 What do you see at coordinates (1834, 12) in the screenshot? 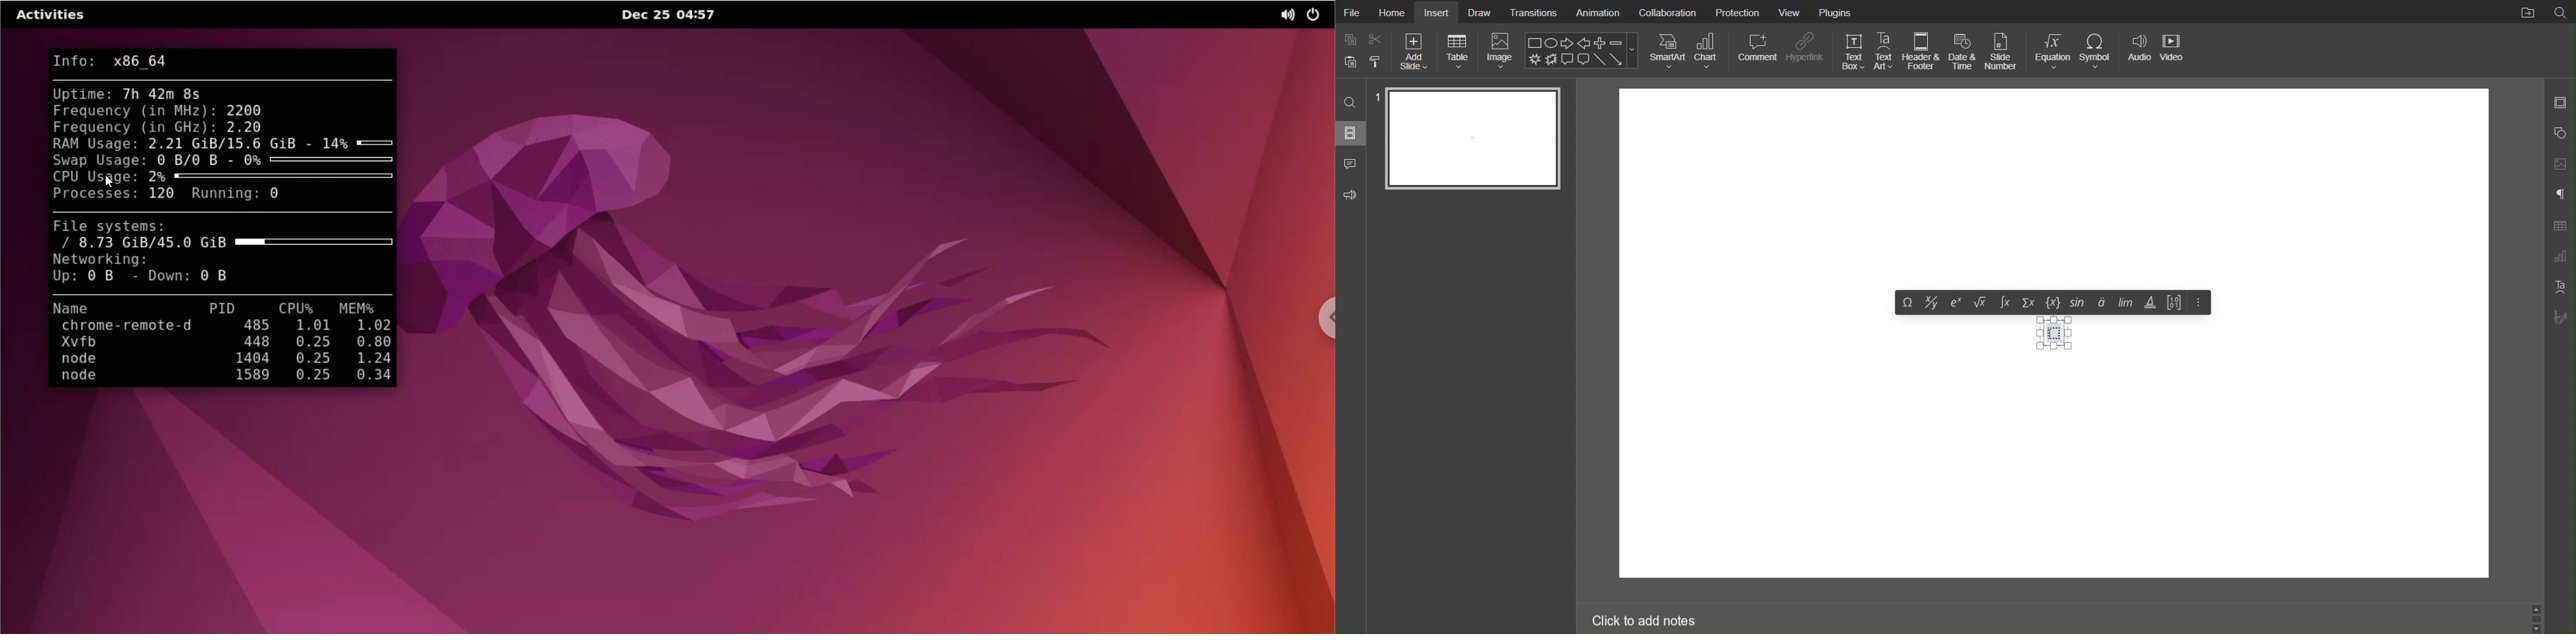
I see `Plugins` at bounding box center [1834, 12].